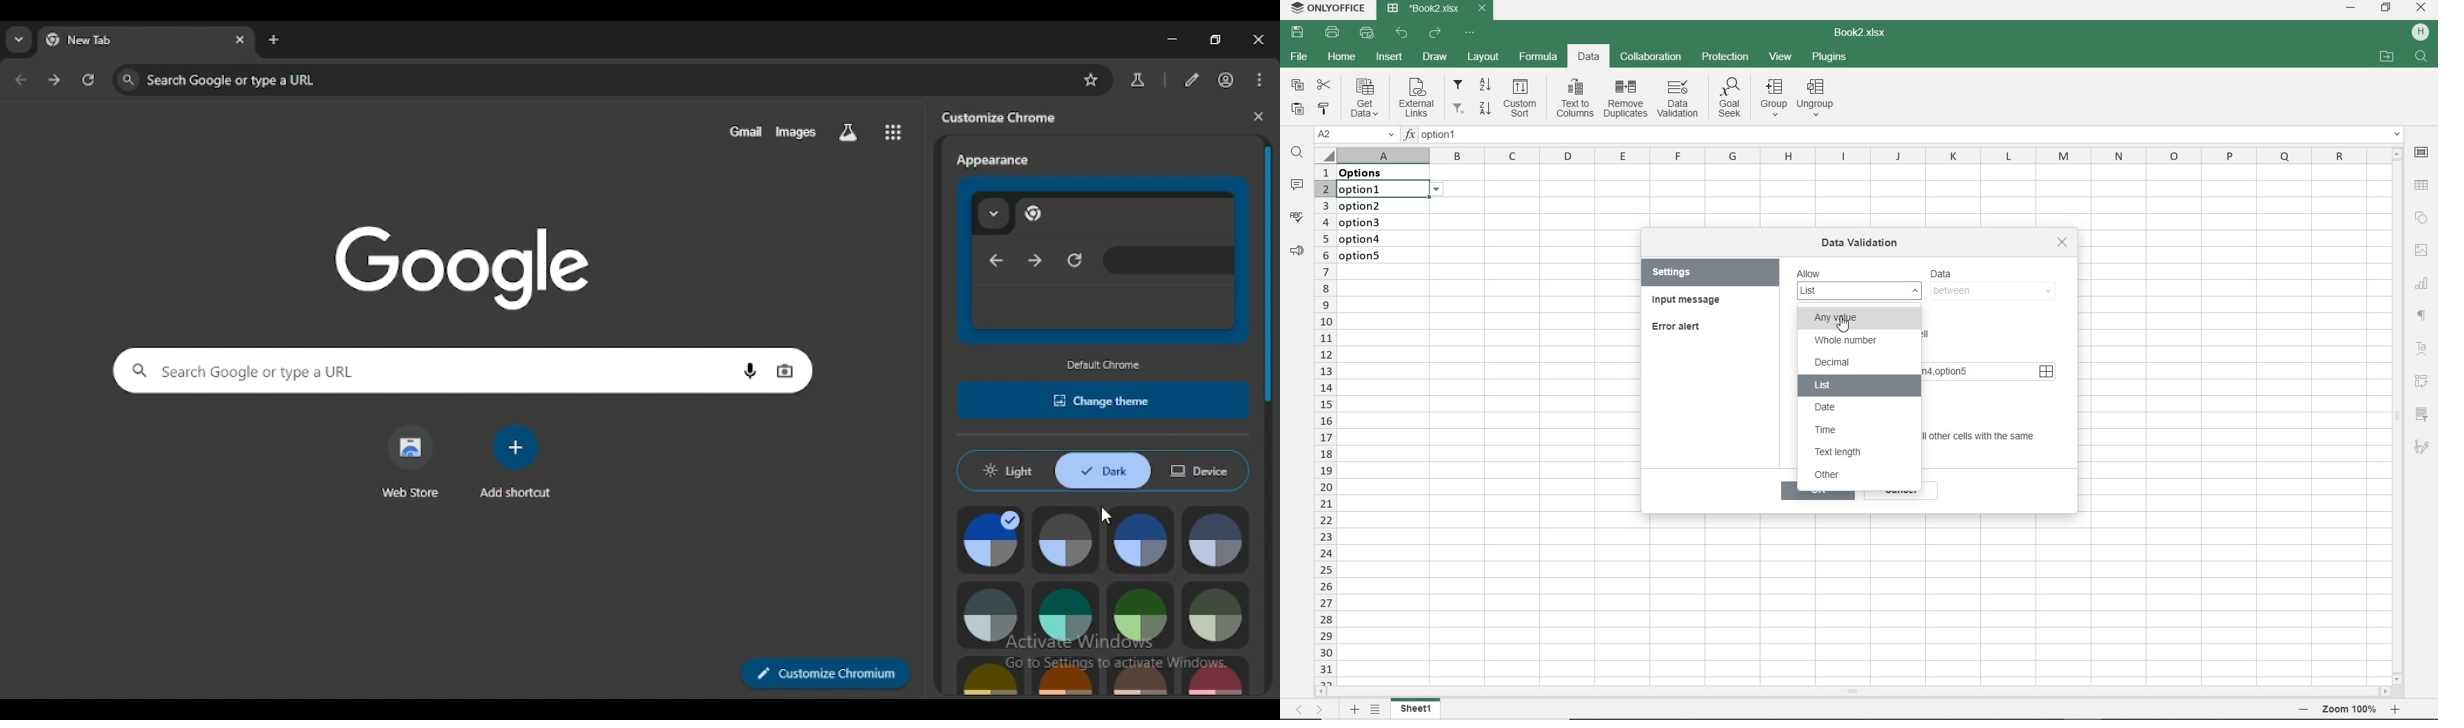  What do you see at coordinates (1867, 33) in the screenshot?
I see `DOCUMENT NAME` at bounding box center [1867, 33].